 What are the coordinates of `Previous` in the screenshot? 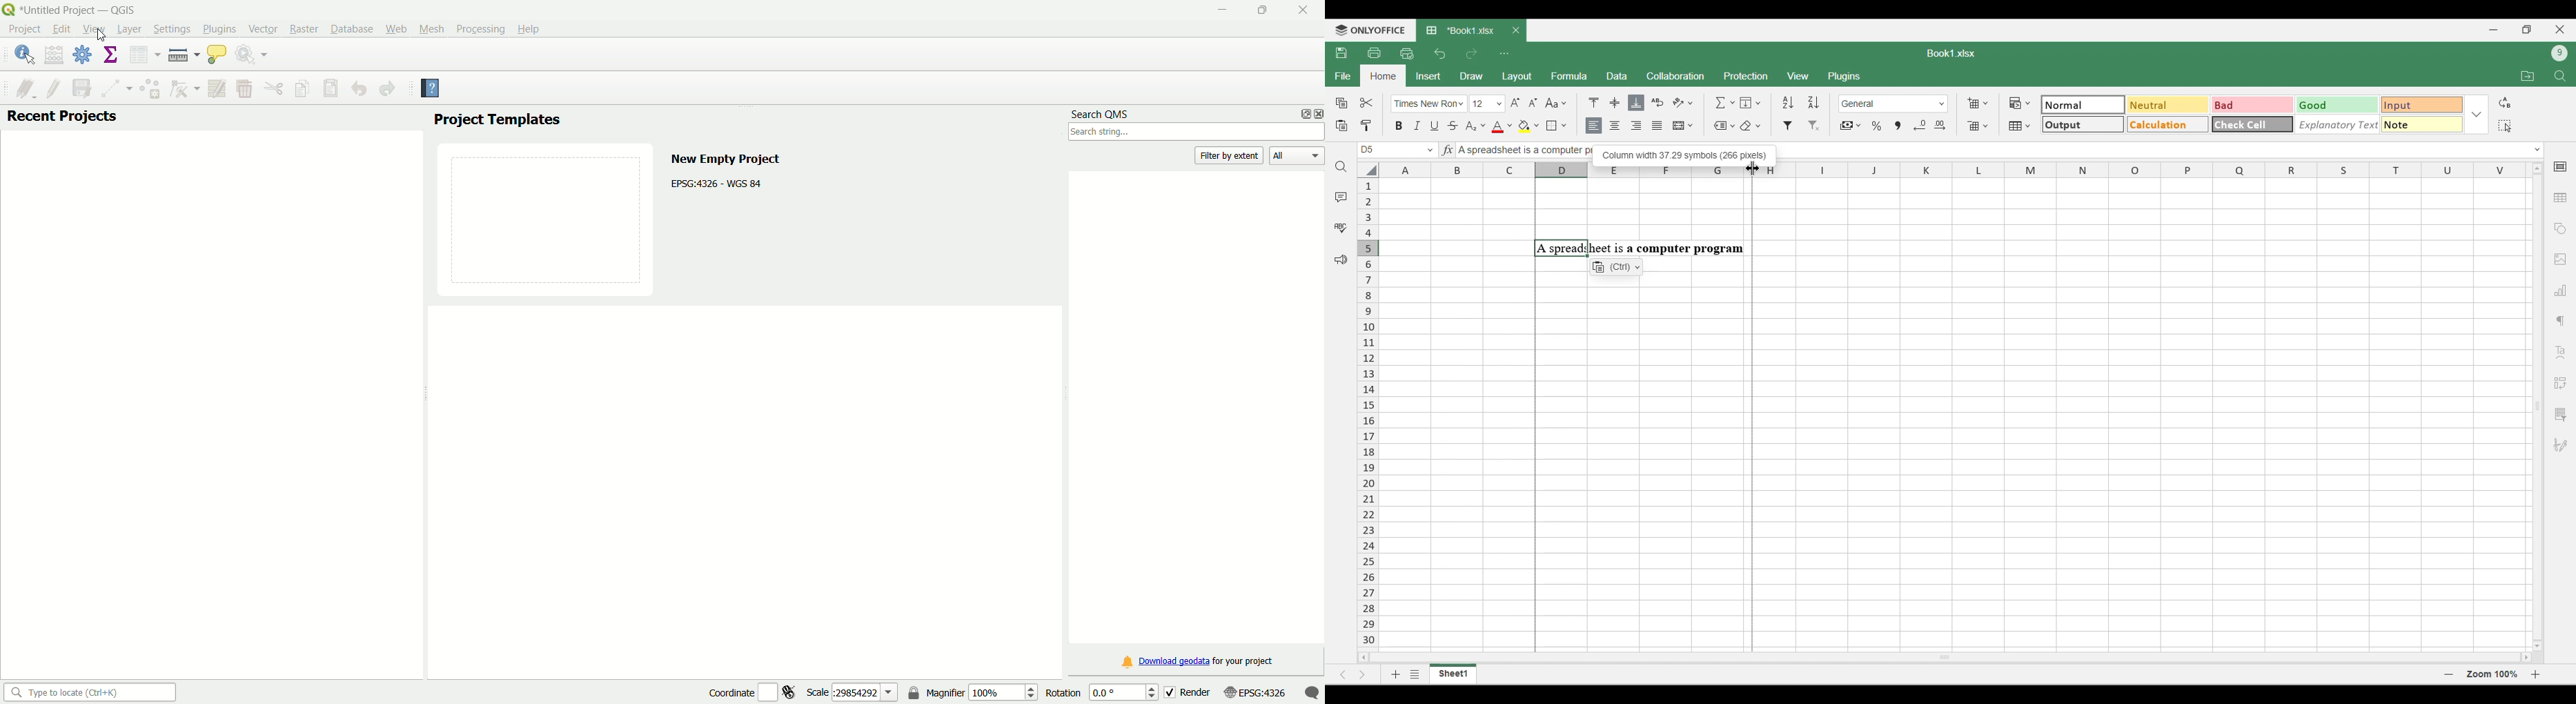 It's located at (1343, 675).